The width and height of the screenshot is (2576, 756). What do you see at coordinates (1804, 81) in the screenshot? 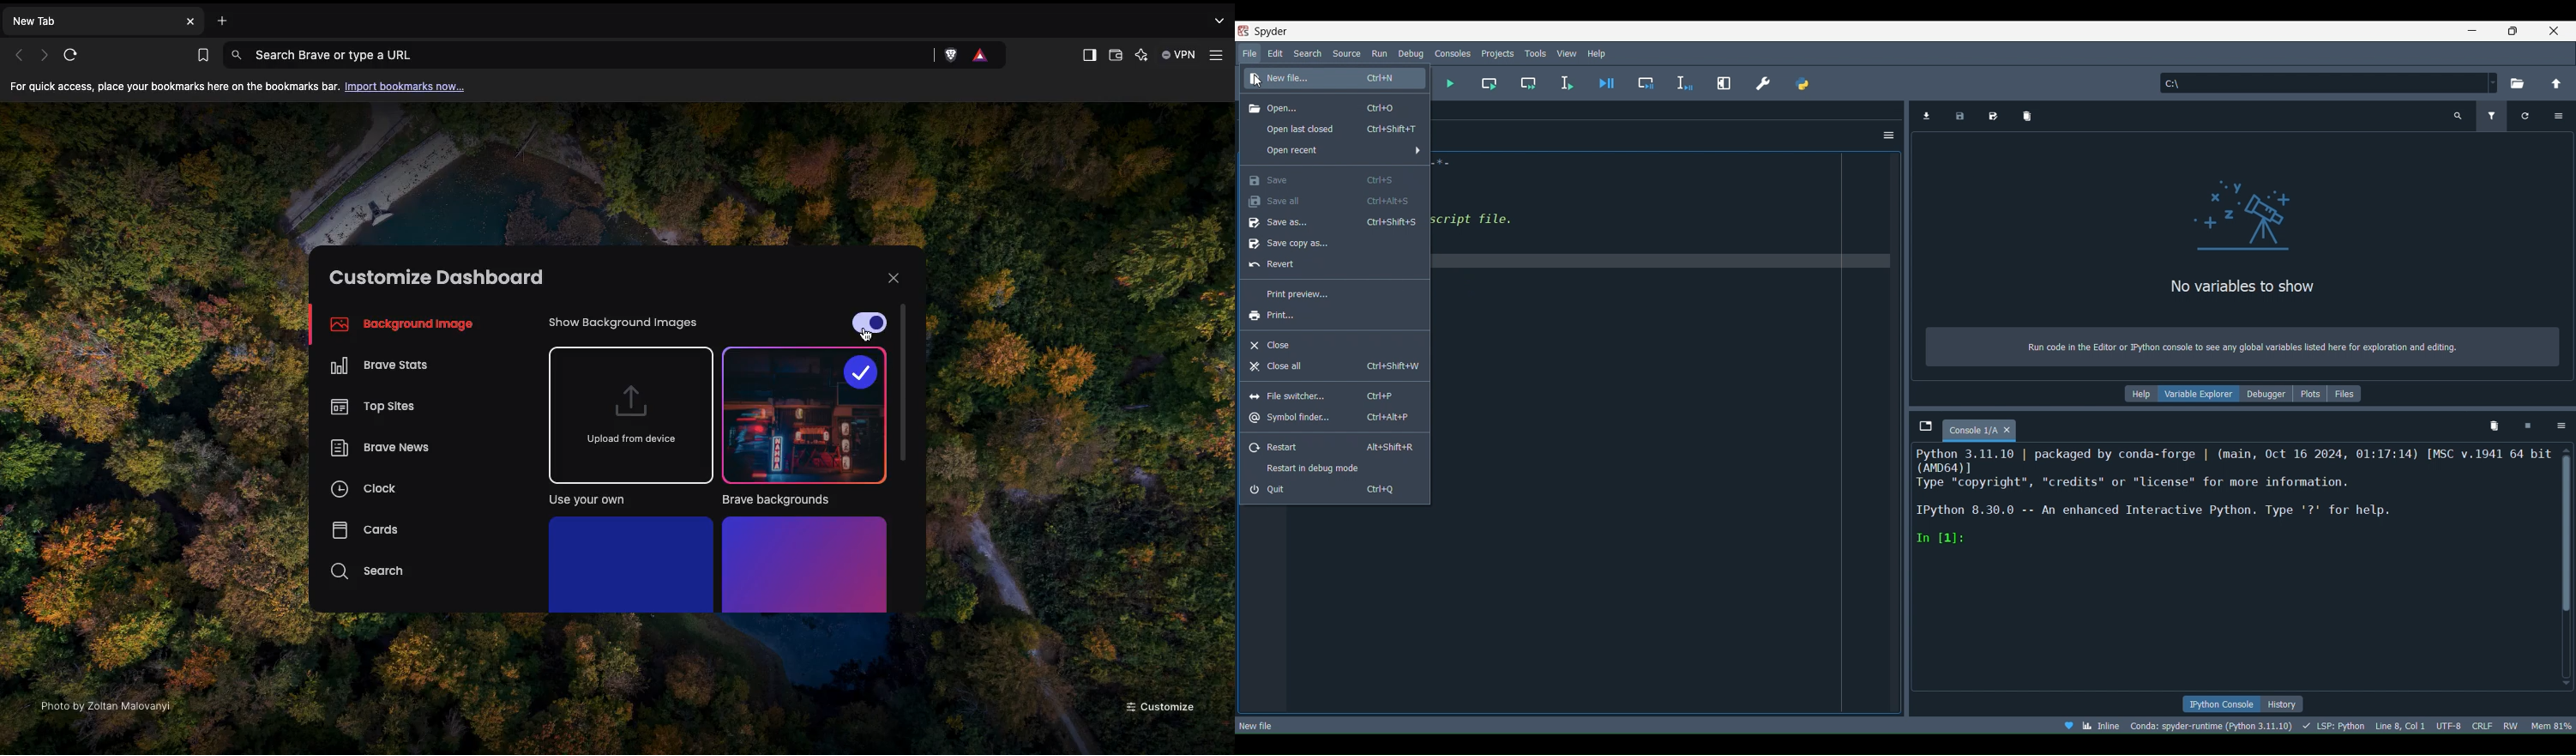
I see `PYTHONPATH manager` at bounding box center [1804, 81].